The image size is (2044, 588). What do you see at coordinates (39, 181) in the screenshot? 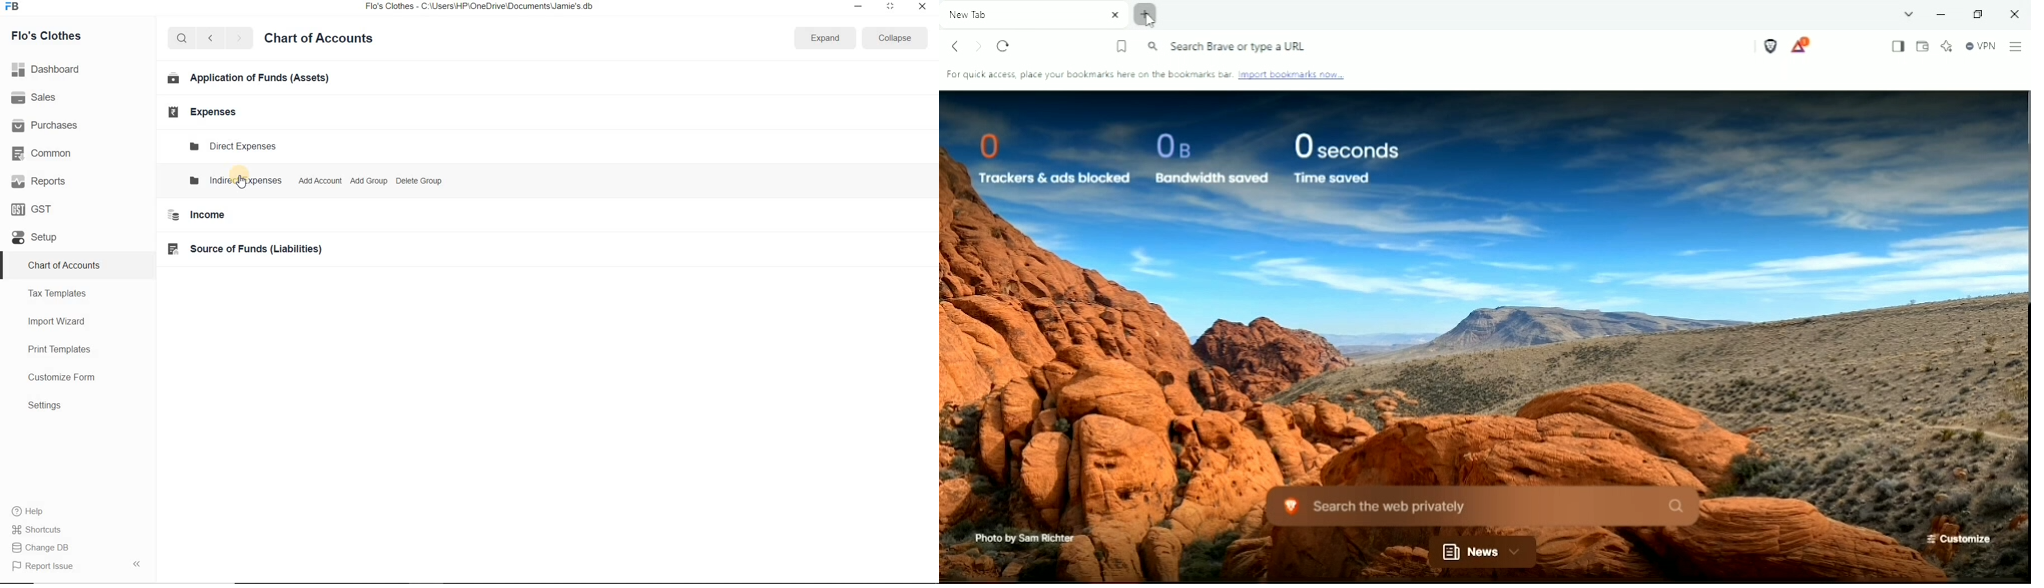
I see `Reports` at bounding box center [39, 181].